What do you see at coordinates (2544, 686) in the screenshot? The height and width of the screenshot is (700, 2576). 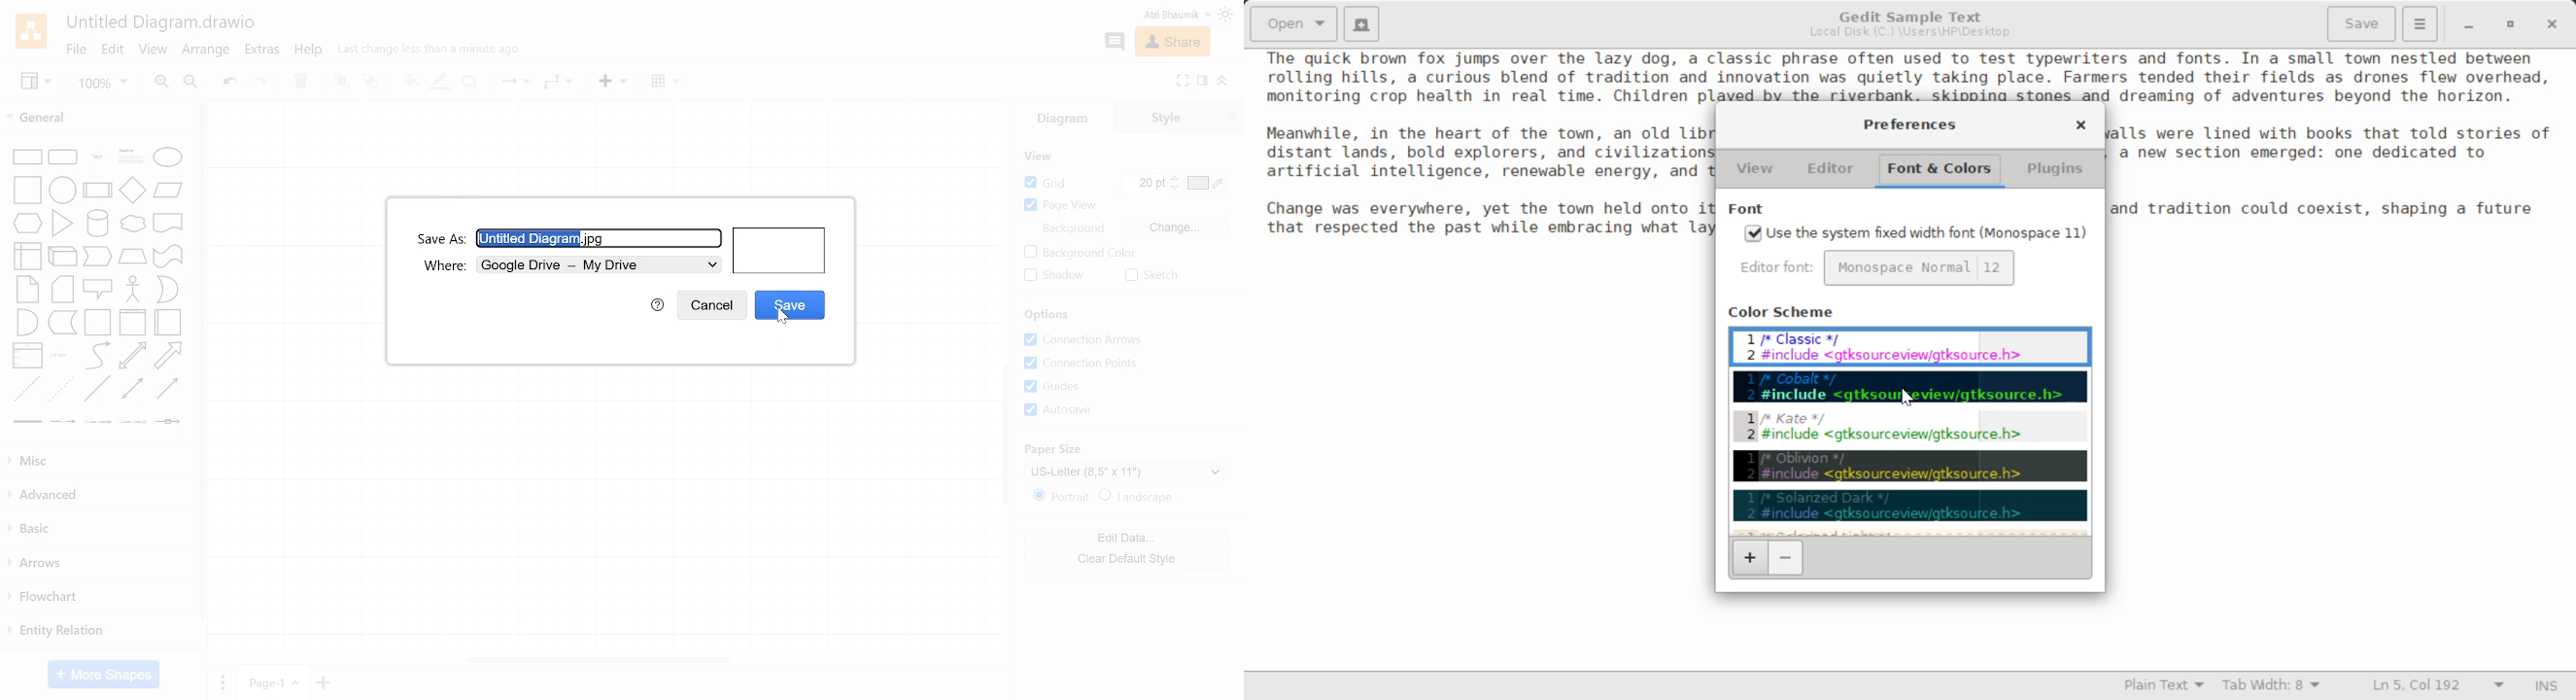 I see `Insert Mode` at bounding box center [2544, 686].